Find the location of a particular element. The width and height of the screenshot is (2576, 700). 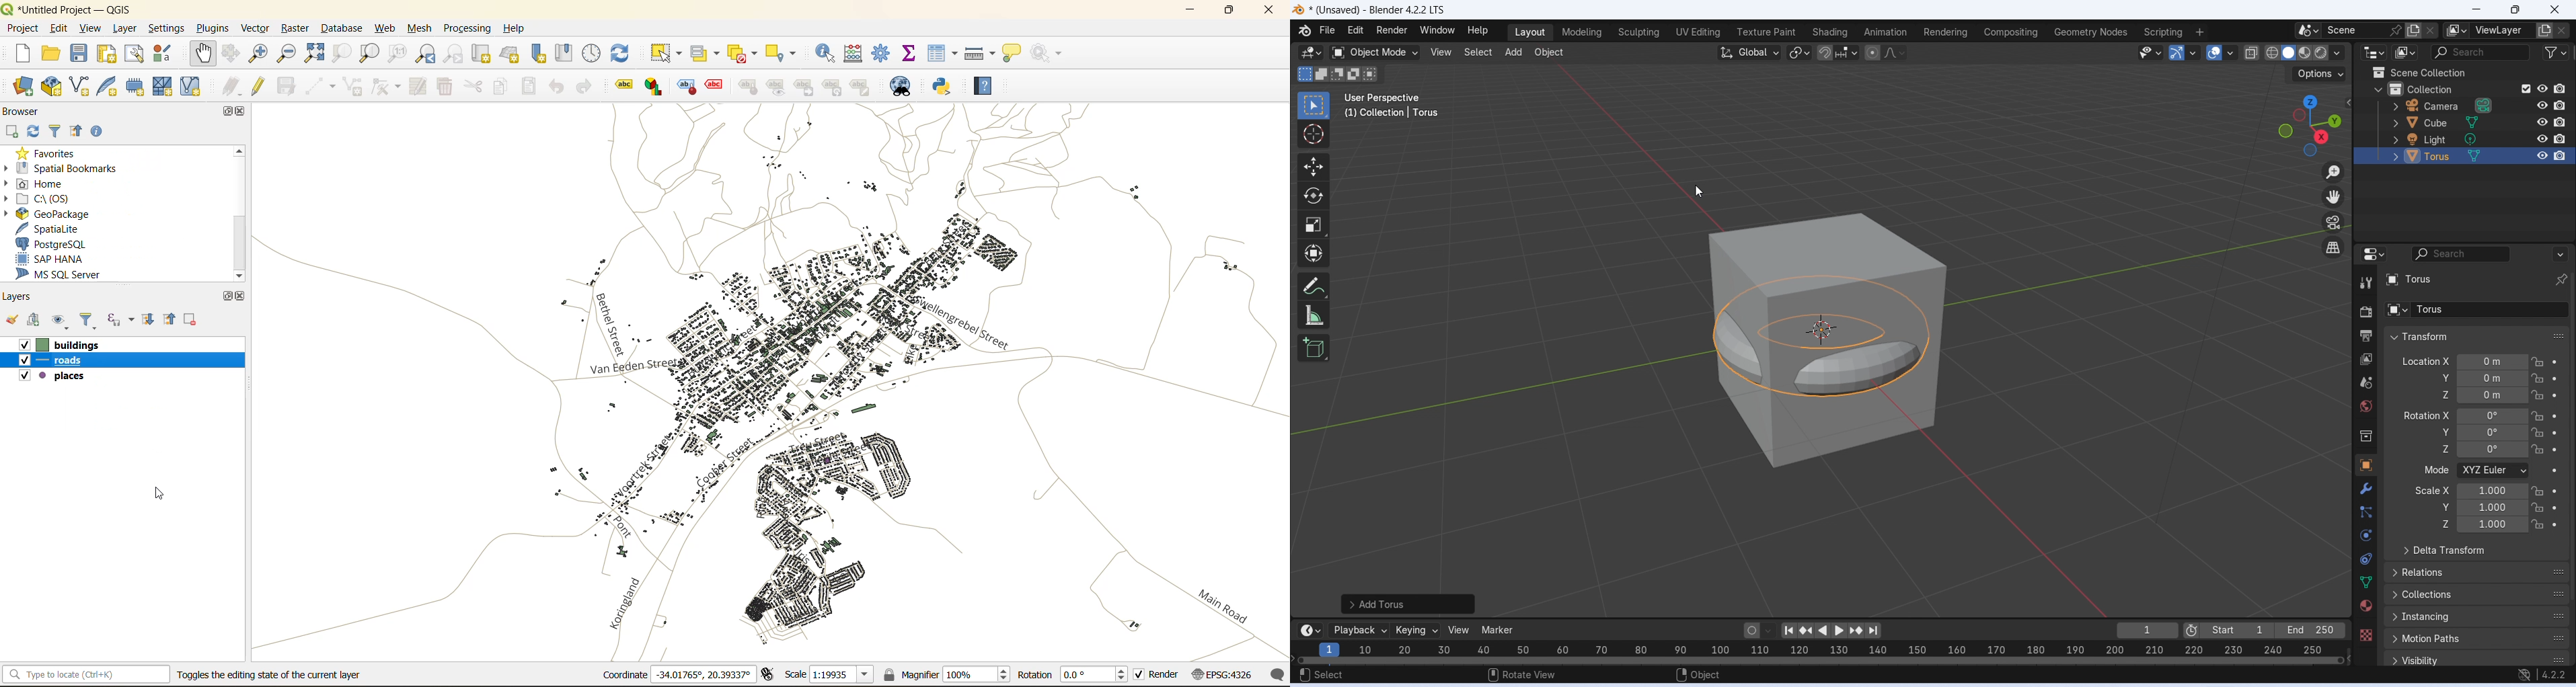

python is located at coordinates (946, 86).